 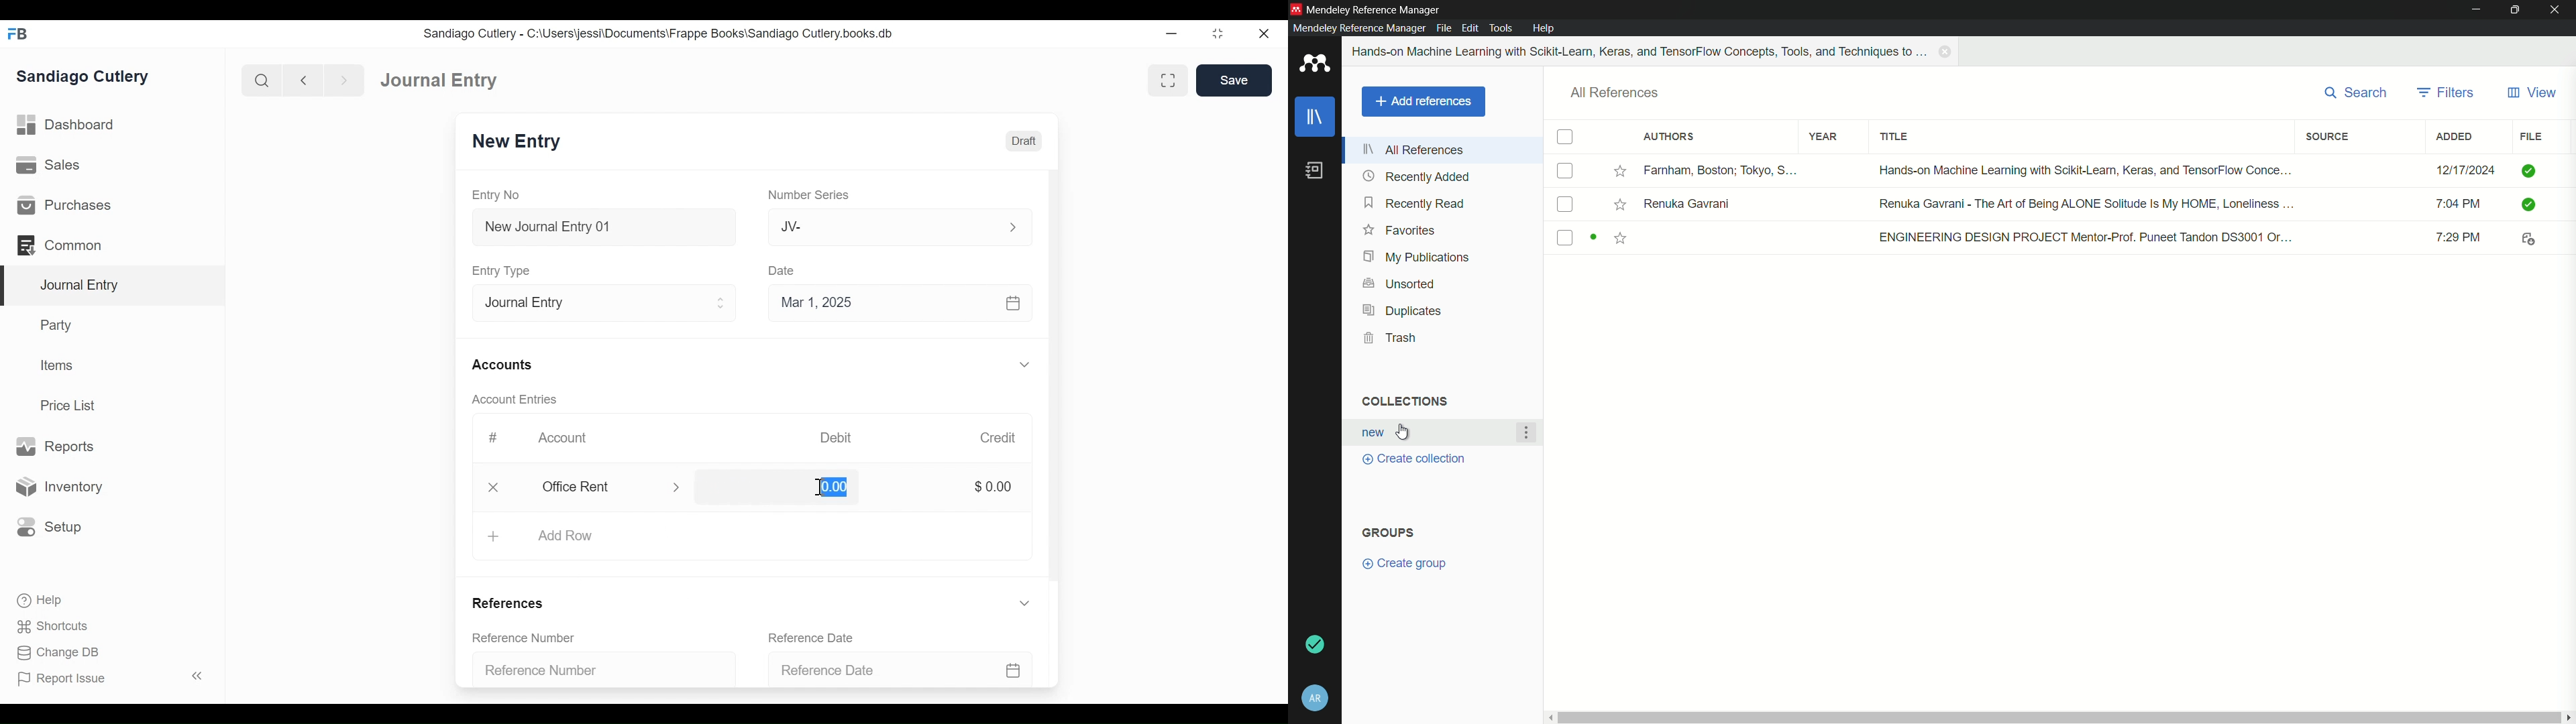 I want to click on Account, so click(x=562, y=438).